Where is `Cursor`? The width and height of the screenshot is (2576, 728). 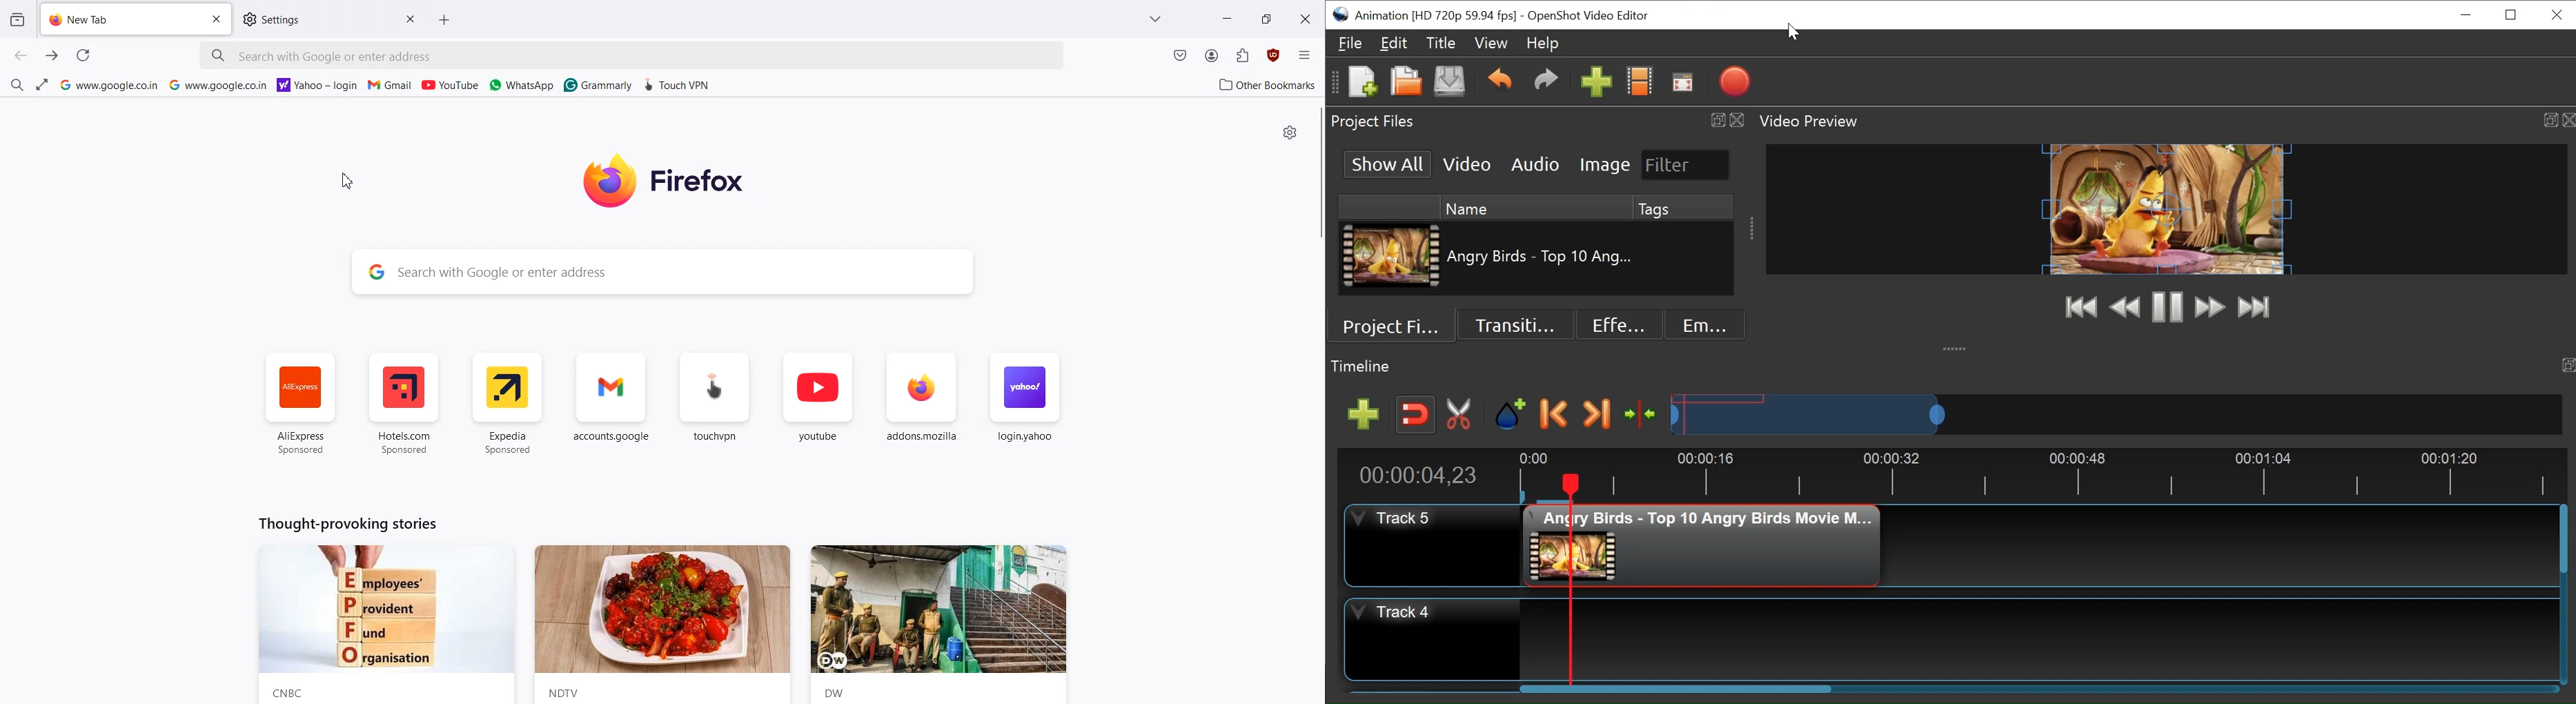 Cursor is located at coordinates (350, 182).